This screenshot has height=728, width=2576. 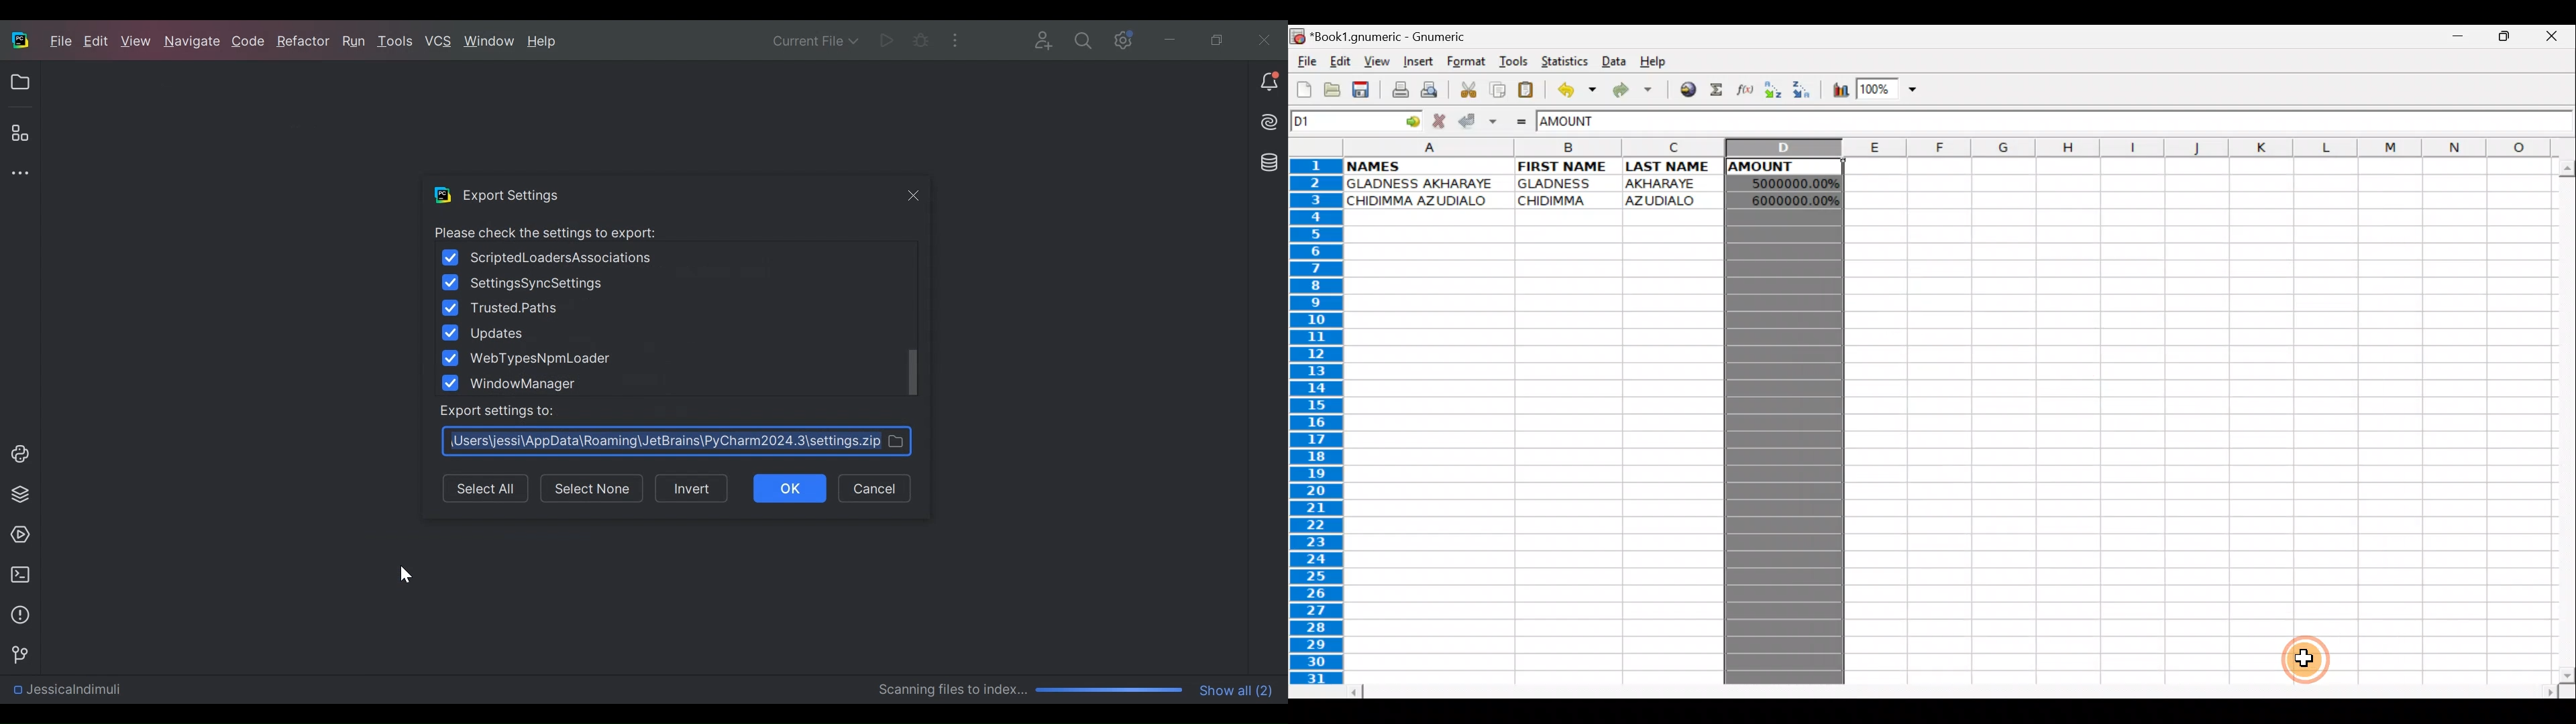 What do you see at coordinates (1395, 88) in the screenshot?
I see `Print file` at bounding box center [1395, 88].